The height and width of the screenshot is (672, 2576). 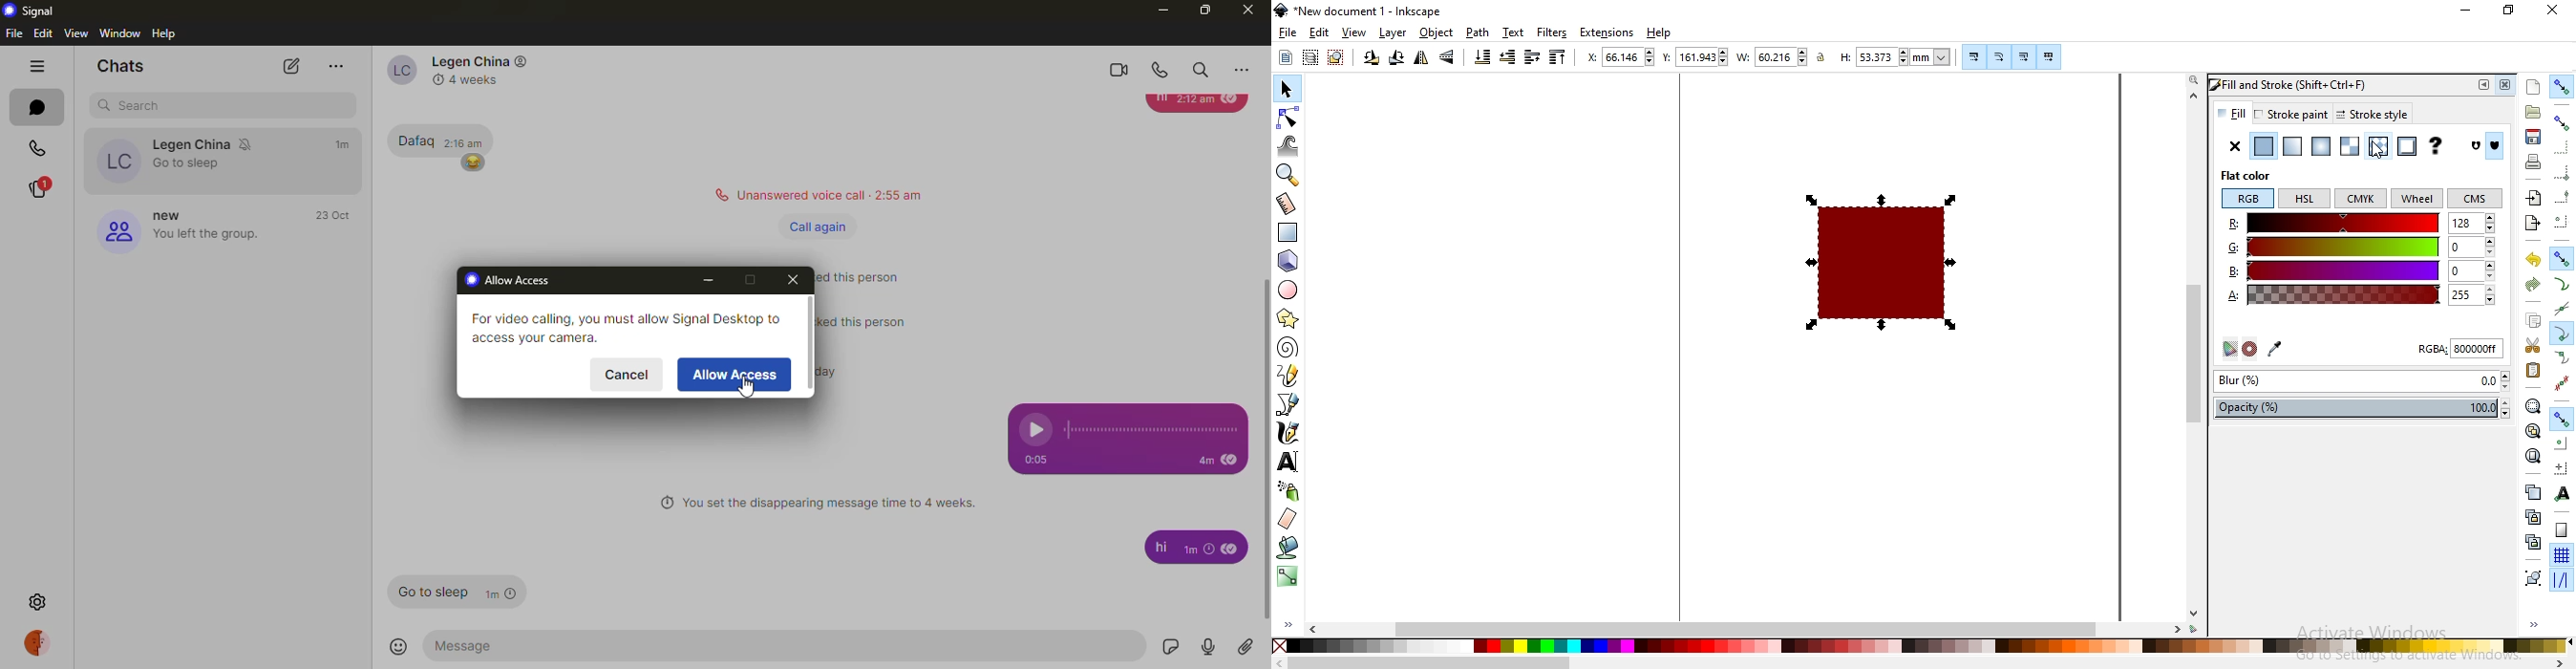 I want to click on zoom in or out, so click(x=1290, y=174).